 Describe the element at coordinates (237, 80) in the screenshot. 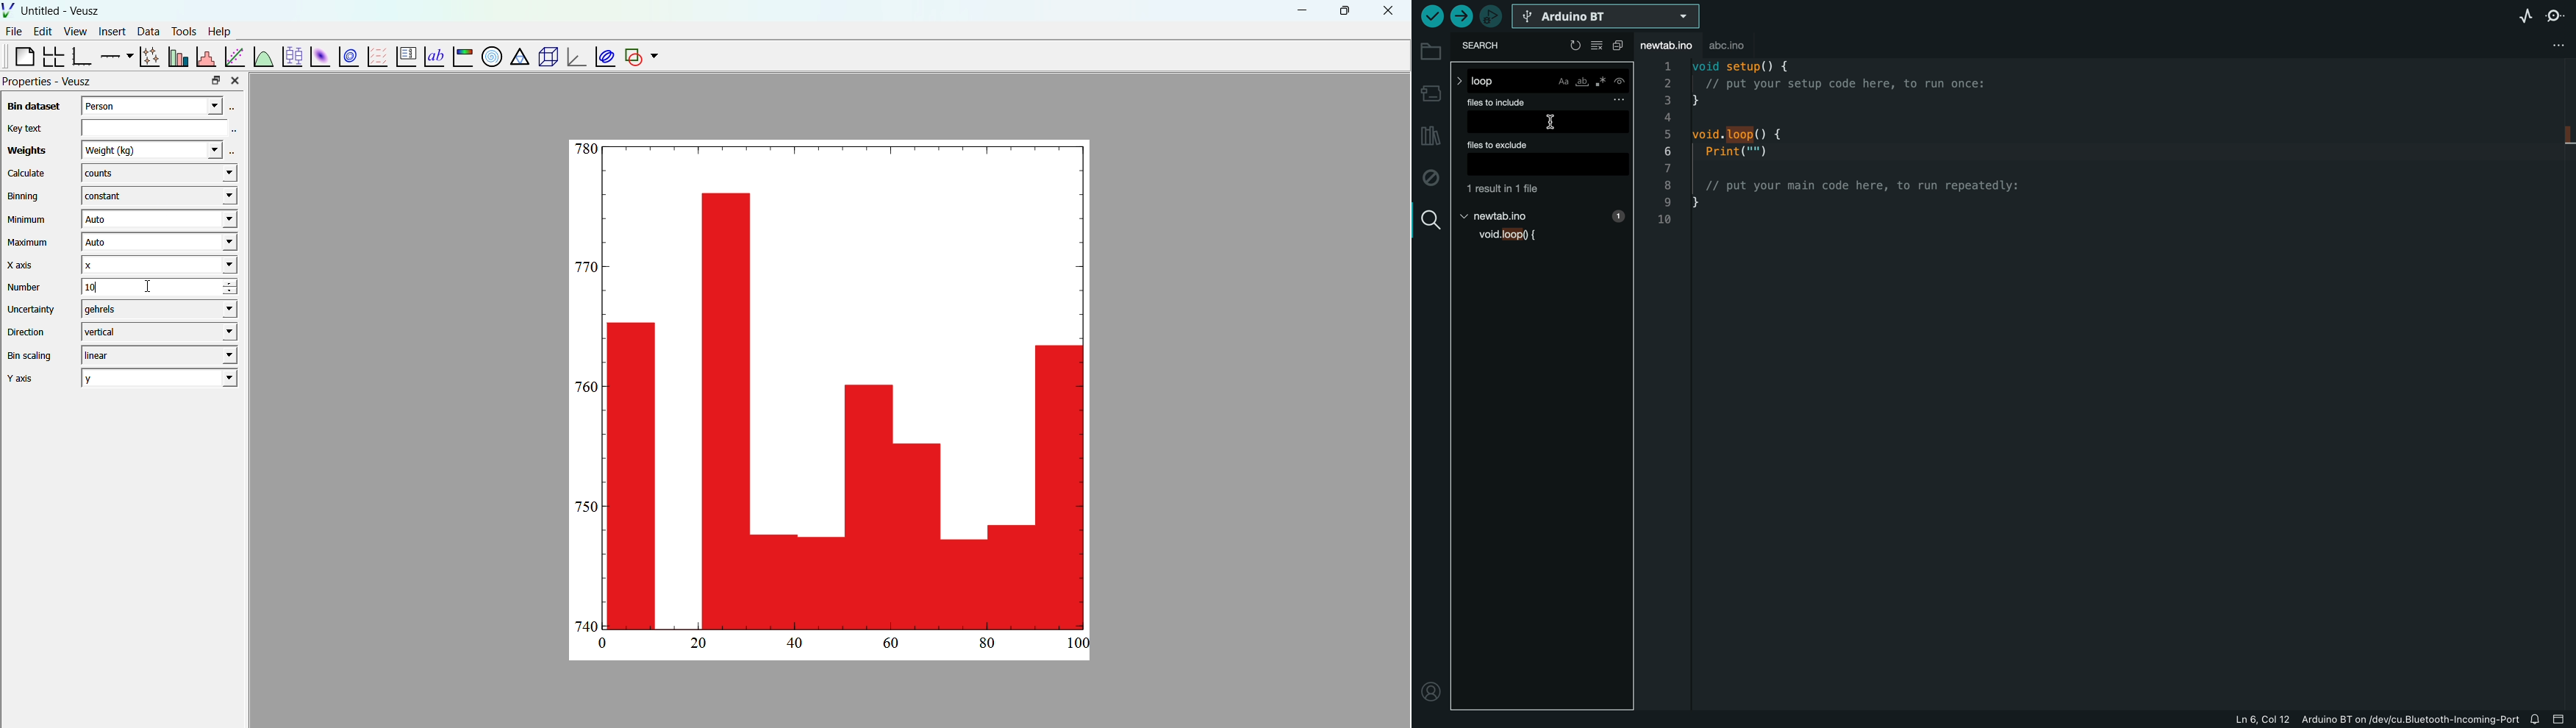

I see `close property bar` at that location.